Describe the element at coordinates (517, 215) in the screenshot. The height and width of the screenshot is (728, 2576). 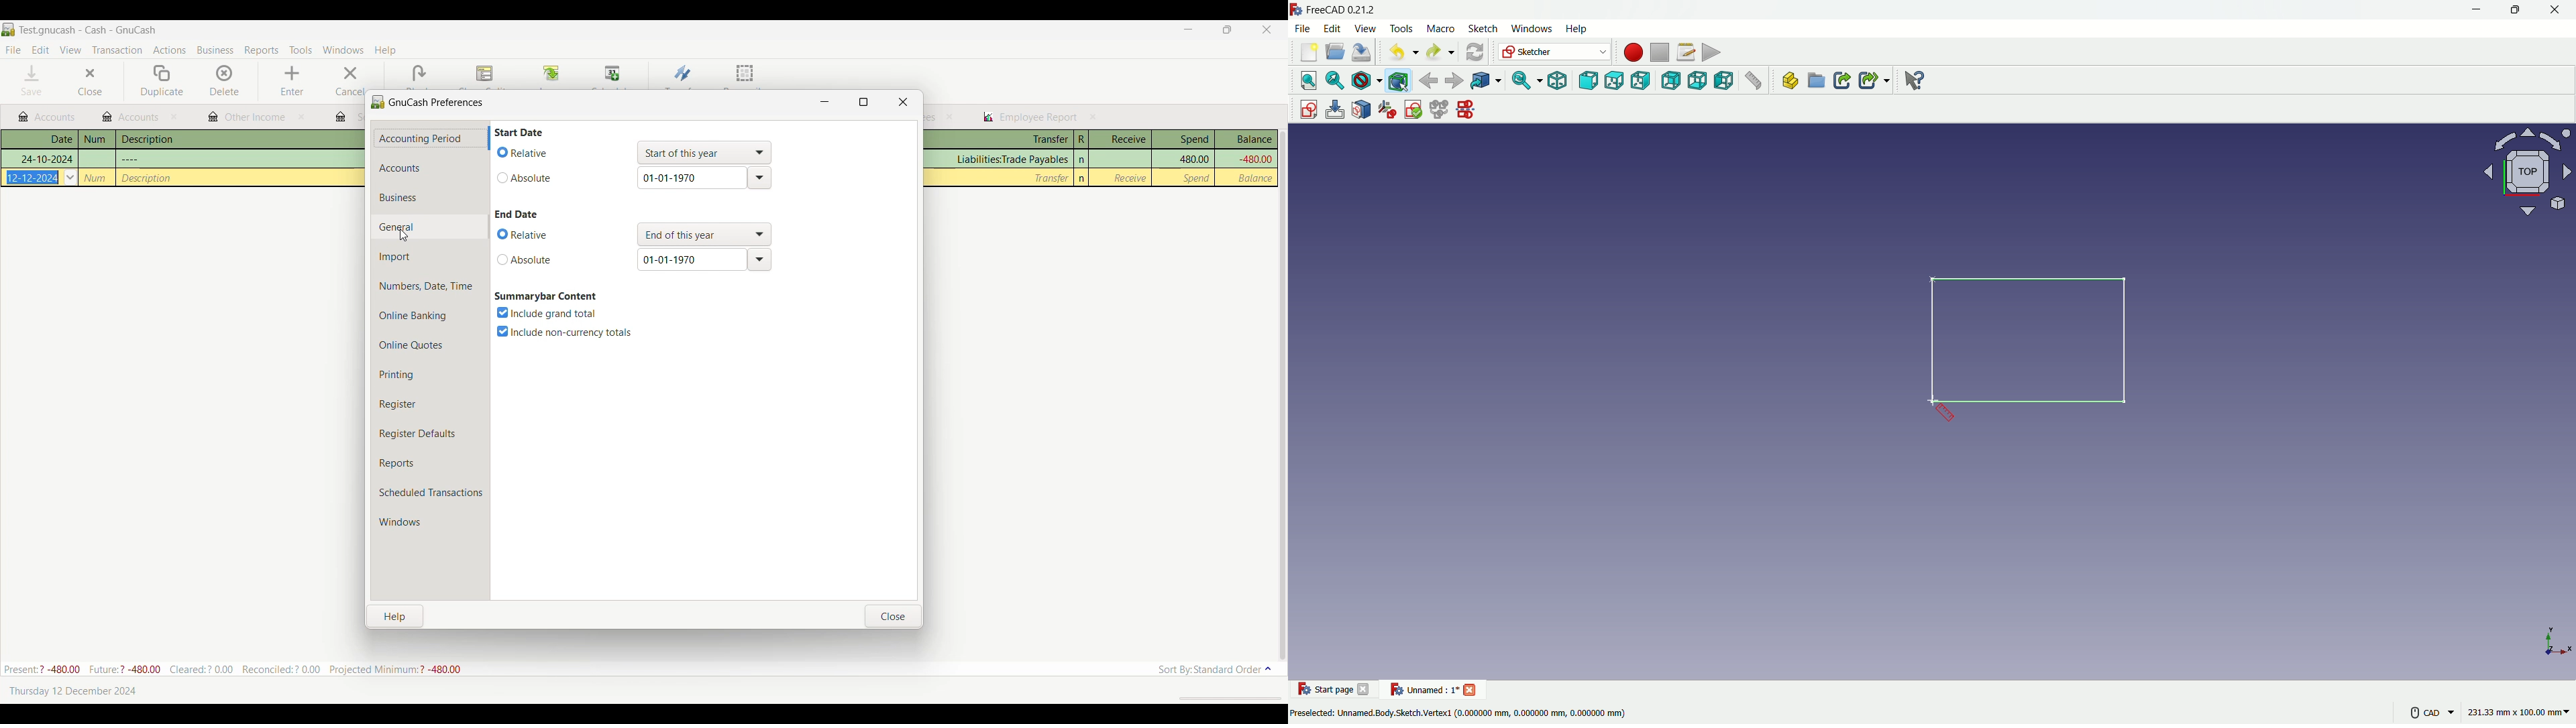
I see `Section title` at that location.